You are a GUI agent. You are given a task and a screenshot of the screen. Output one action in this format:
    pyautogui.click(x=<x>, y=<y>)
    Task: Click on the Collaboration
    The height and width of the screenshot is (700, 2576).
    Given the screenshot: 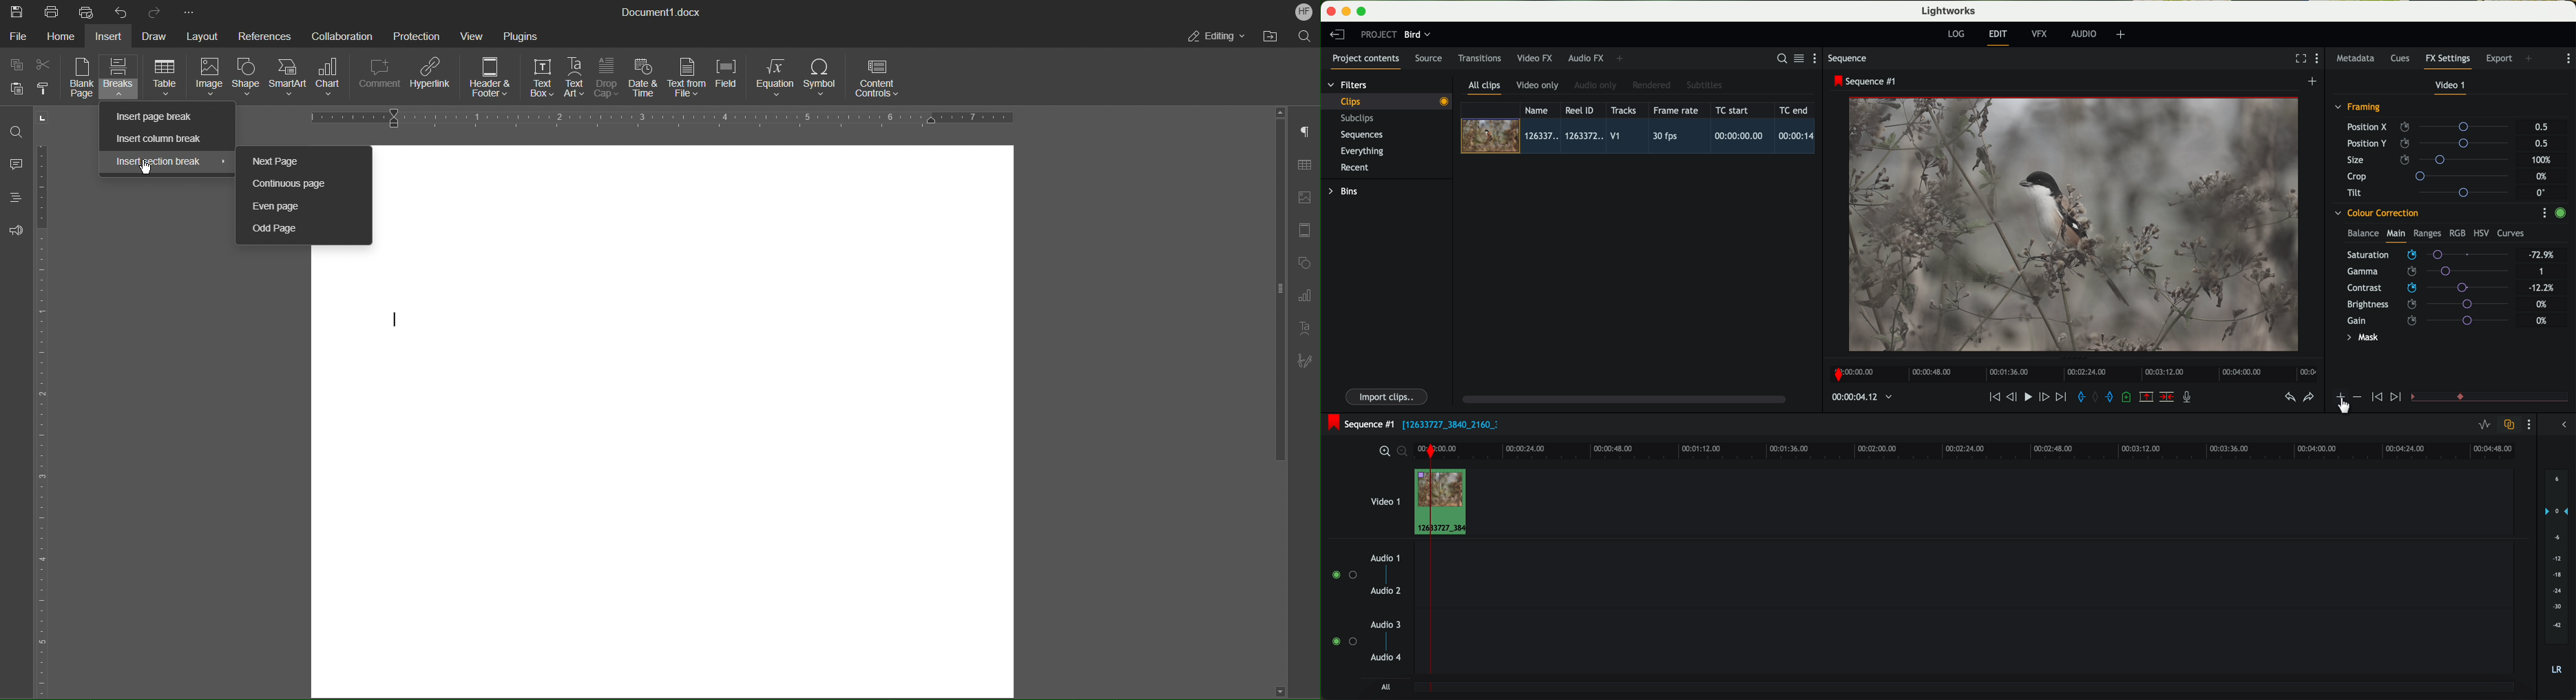 What is the action you would take?
    pyautogui.click(x=337, y=34)
    